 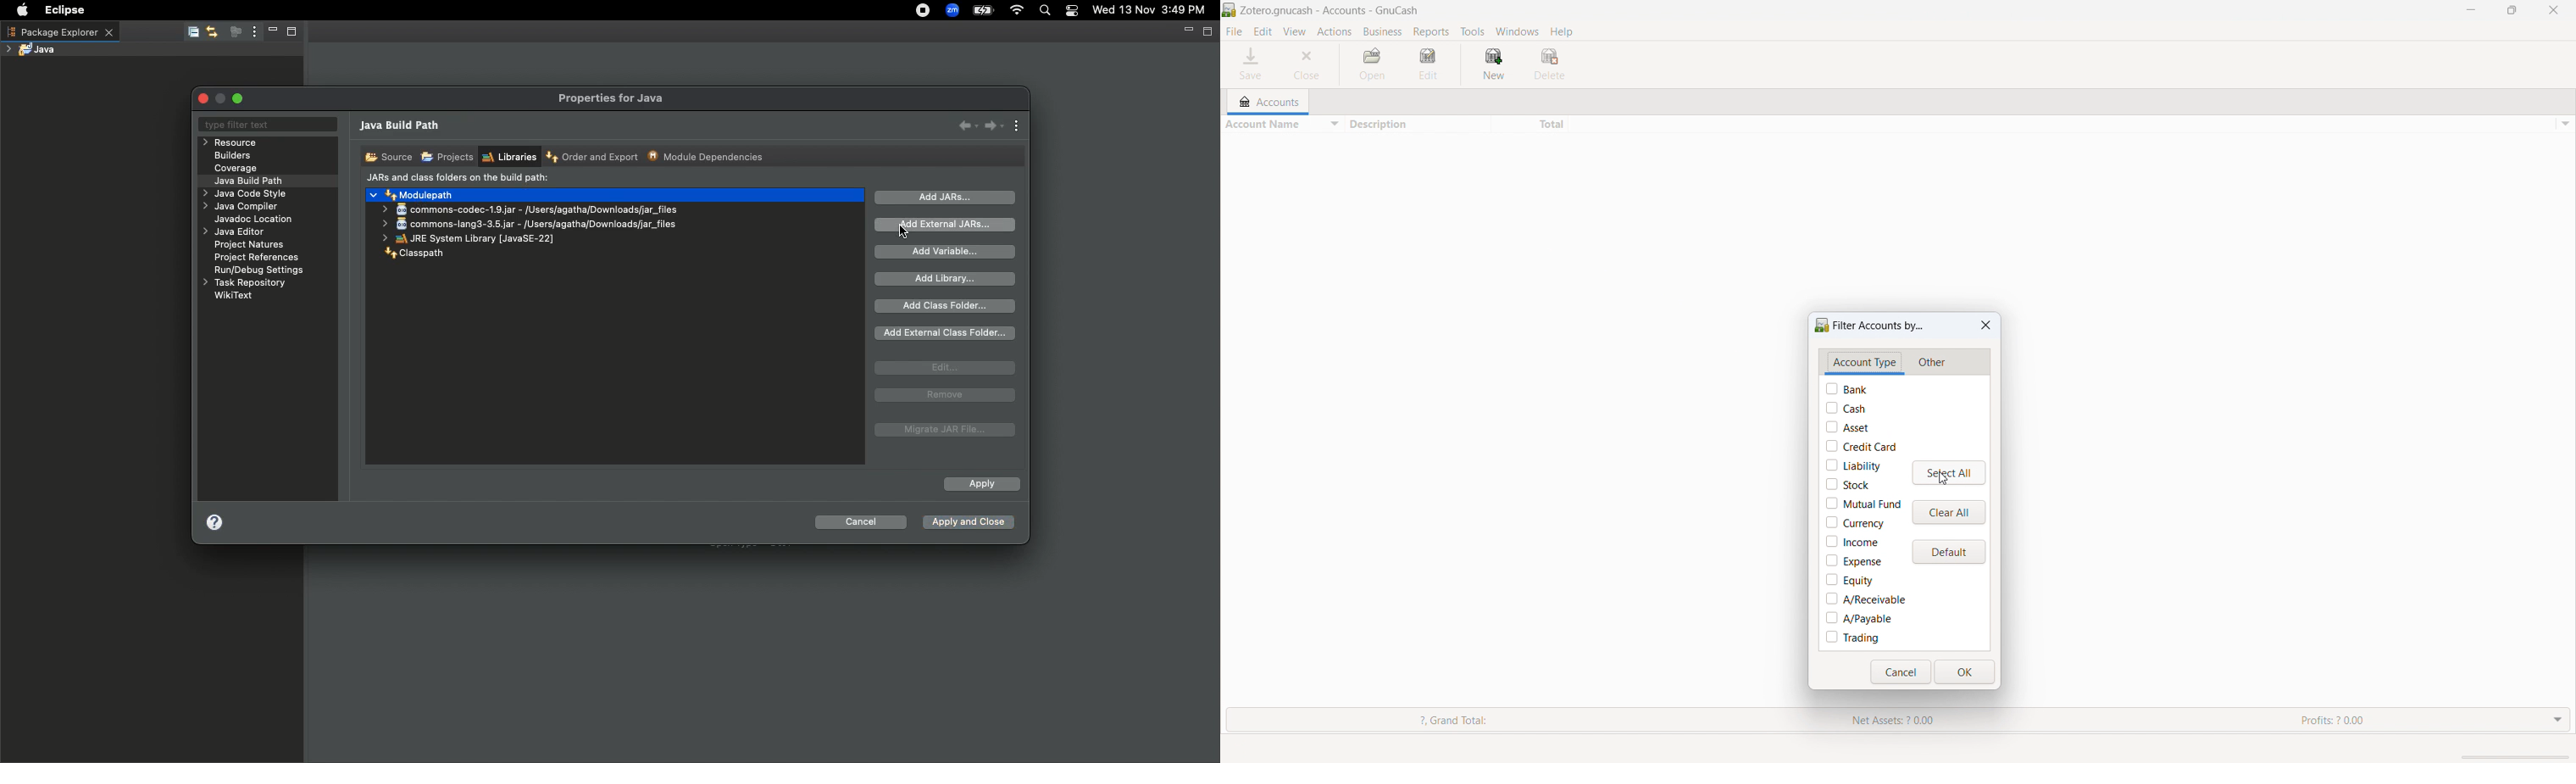 I want to click on other, so click(x=1931, y=364).